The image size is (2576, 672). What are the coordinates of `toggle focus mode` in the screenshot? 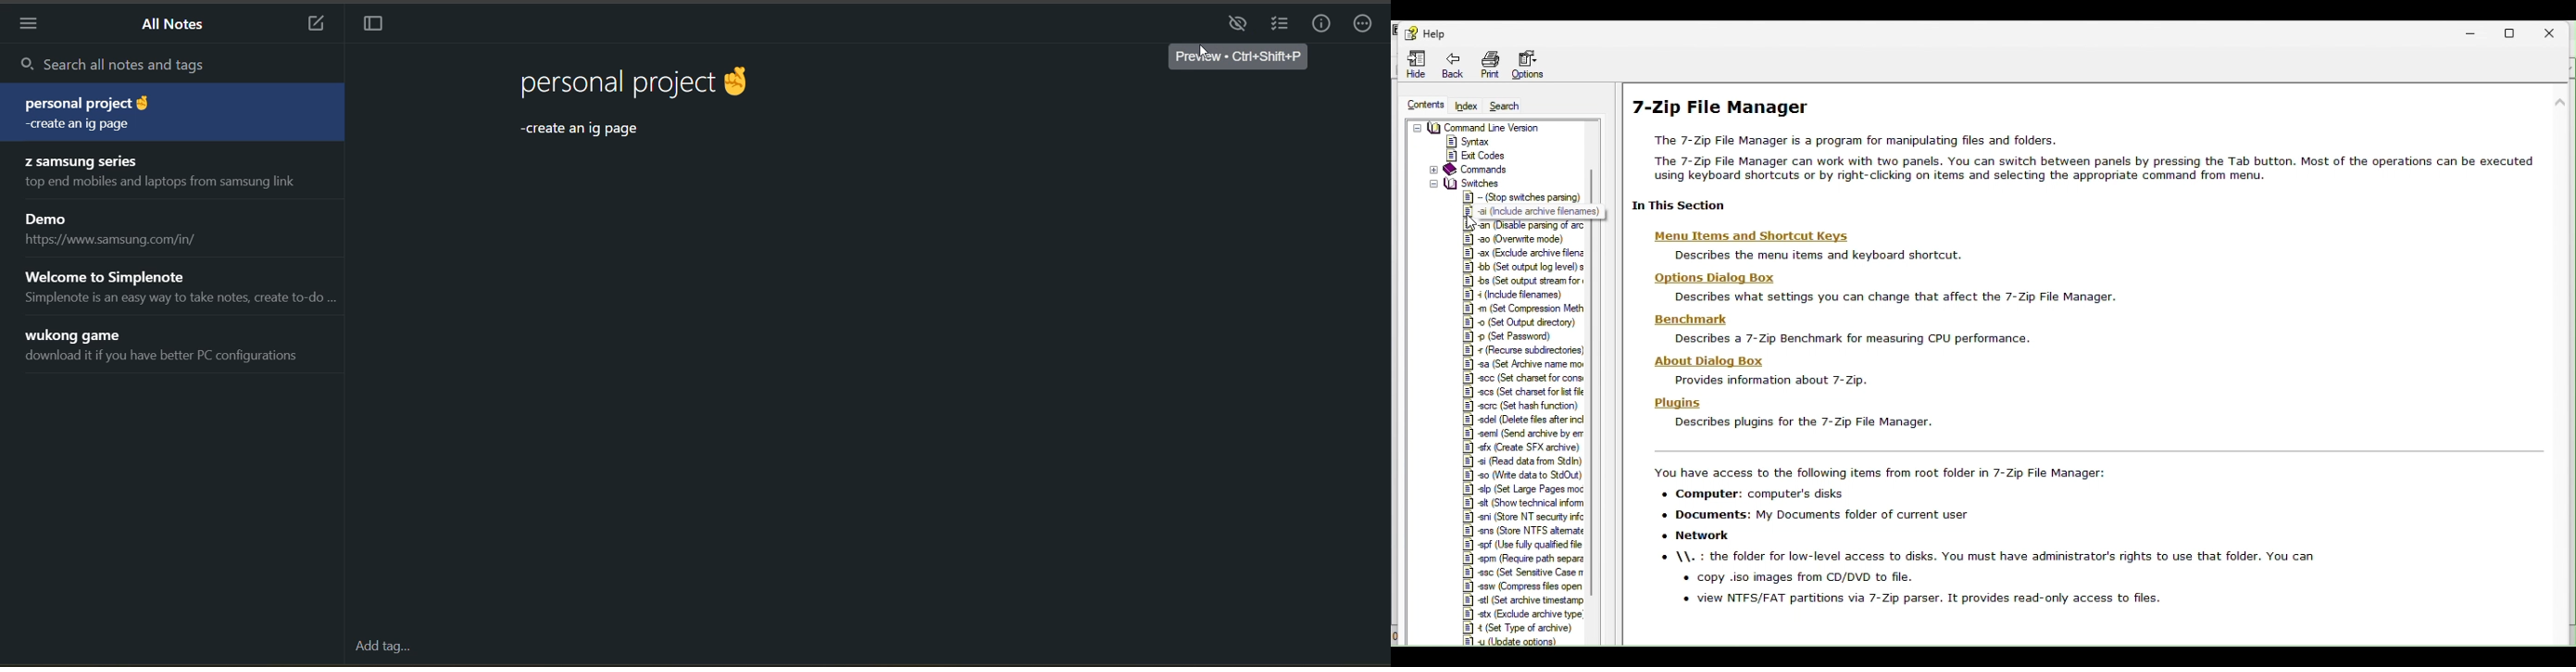 It's located at (375, 26).